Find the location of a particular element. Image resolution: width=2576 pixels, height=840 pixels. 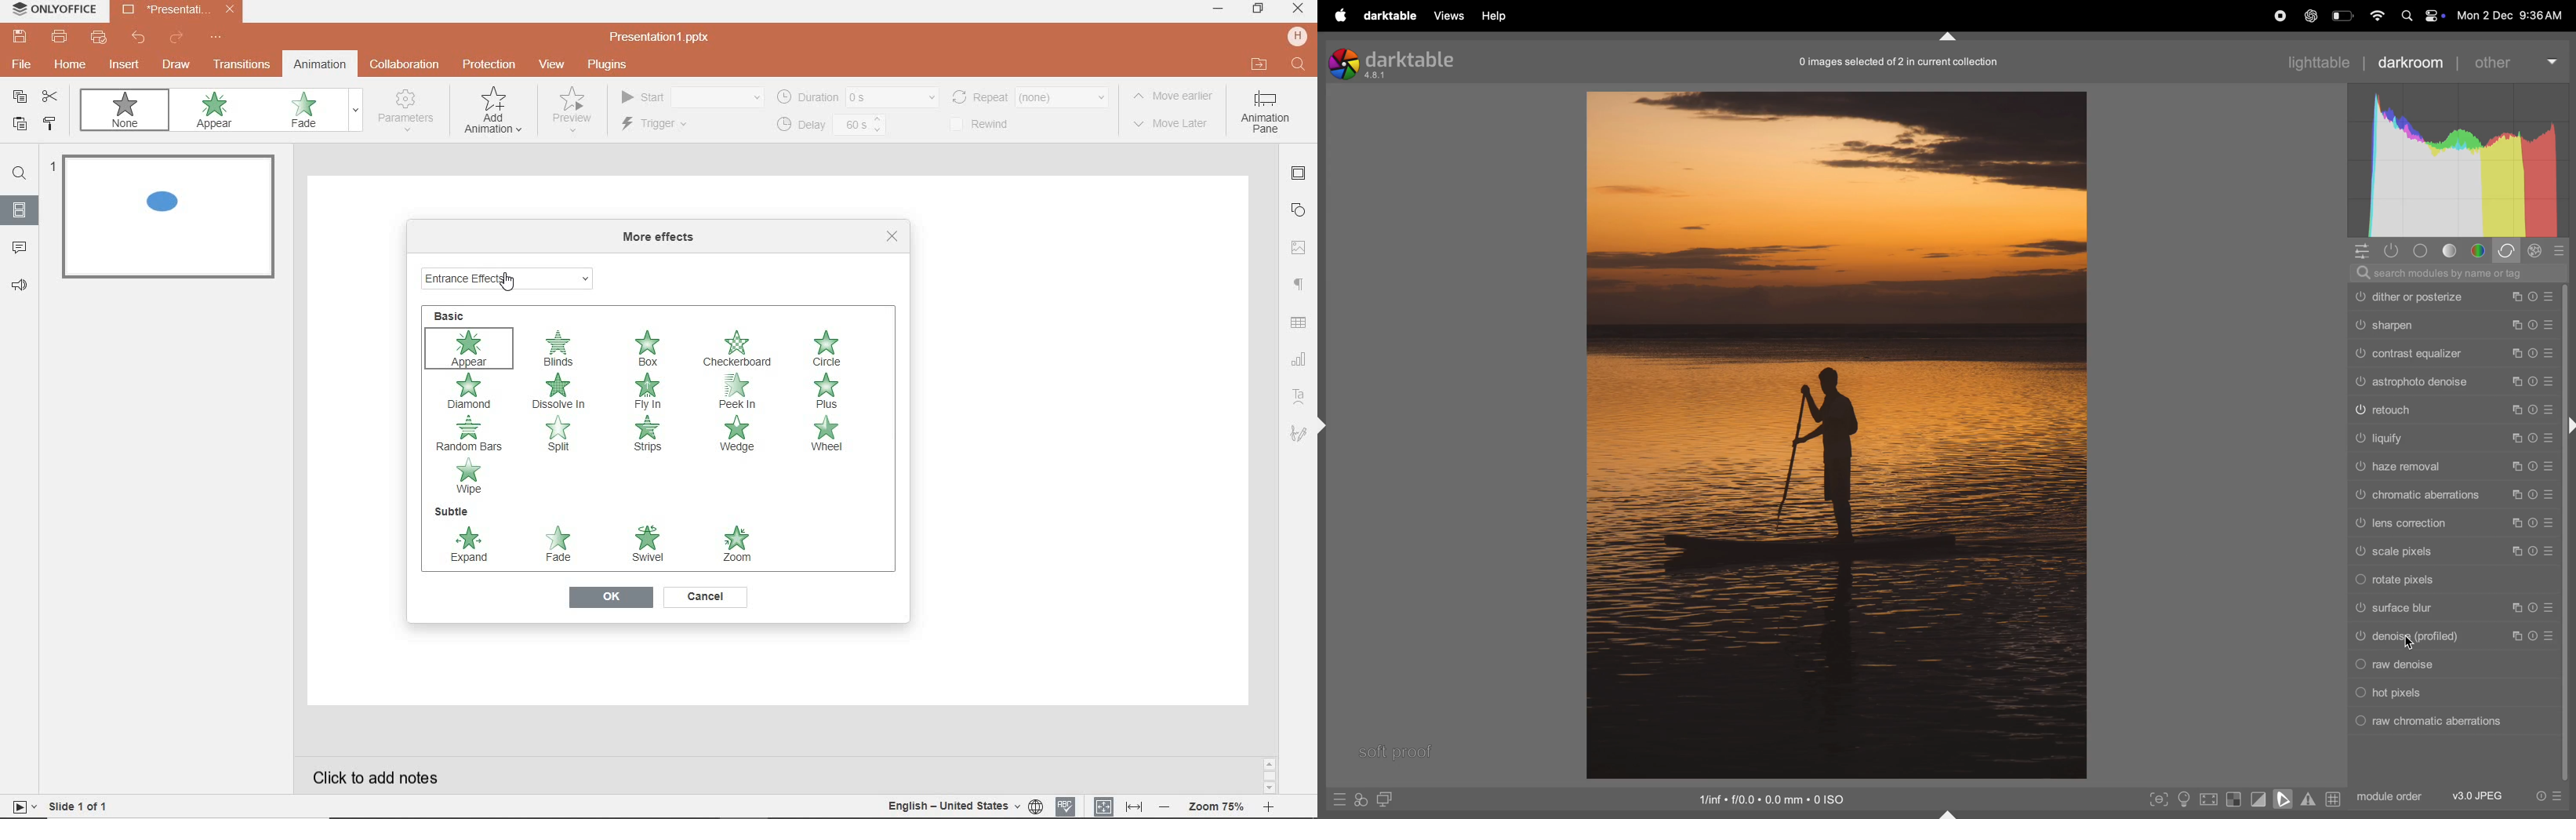

fit to slide is located at coordinates (1104, 803).